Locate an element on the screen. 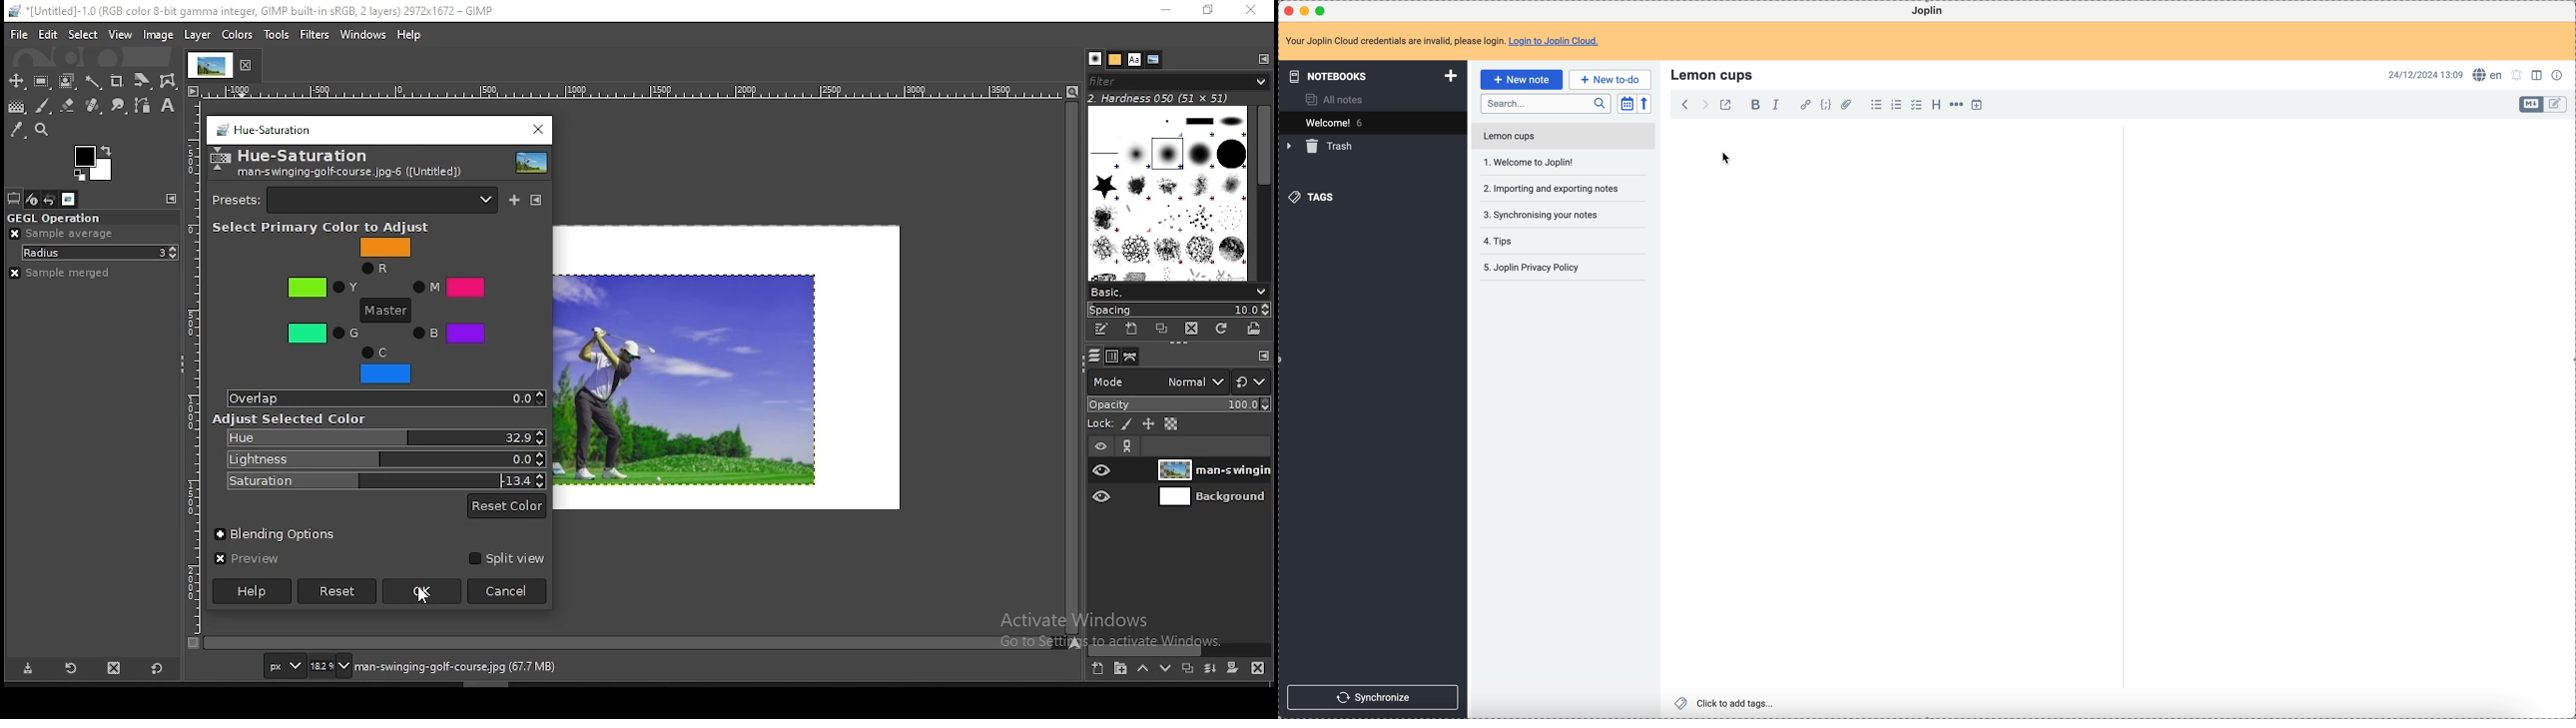  welcome to Joplin! is located at coordinates (1530, 162).